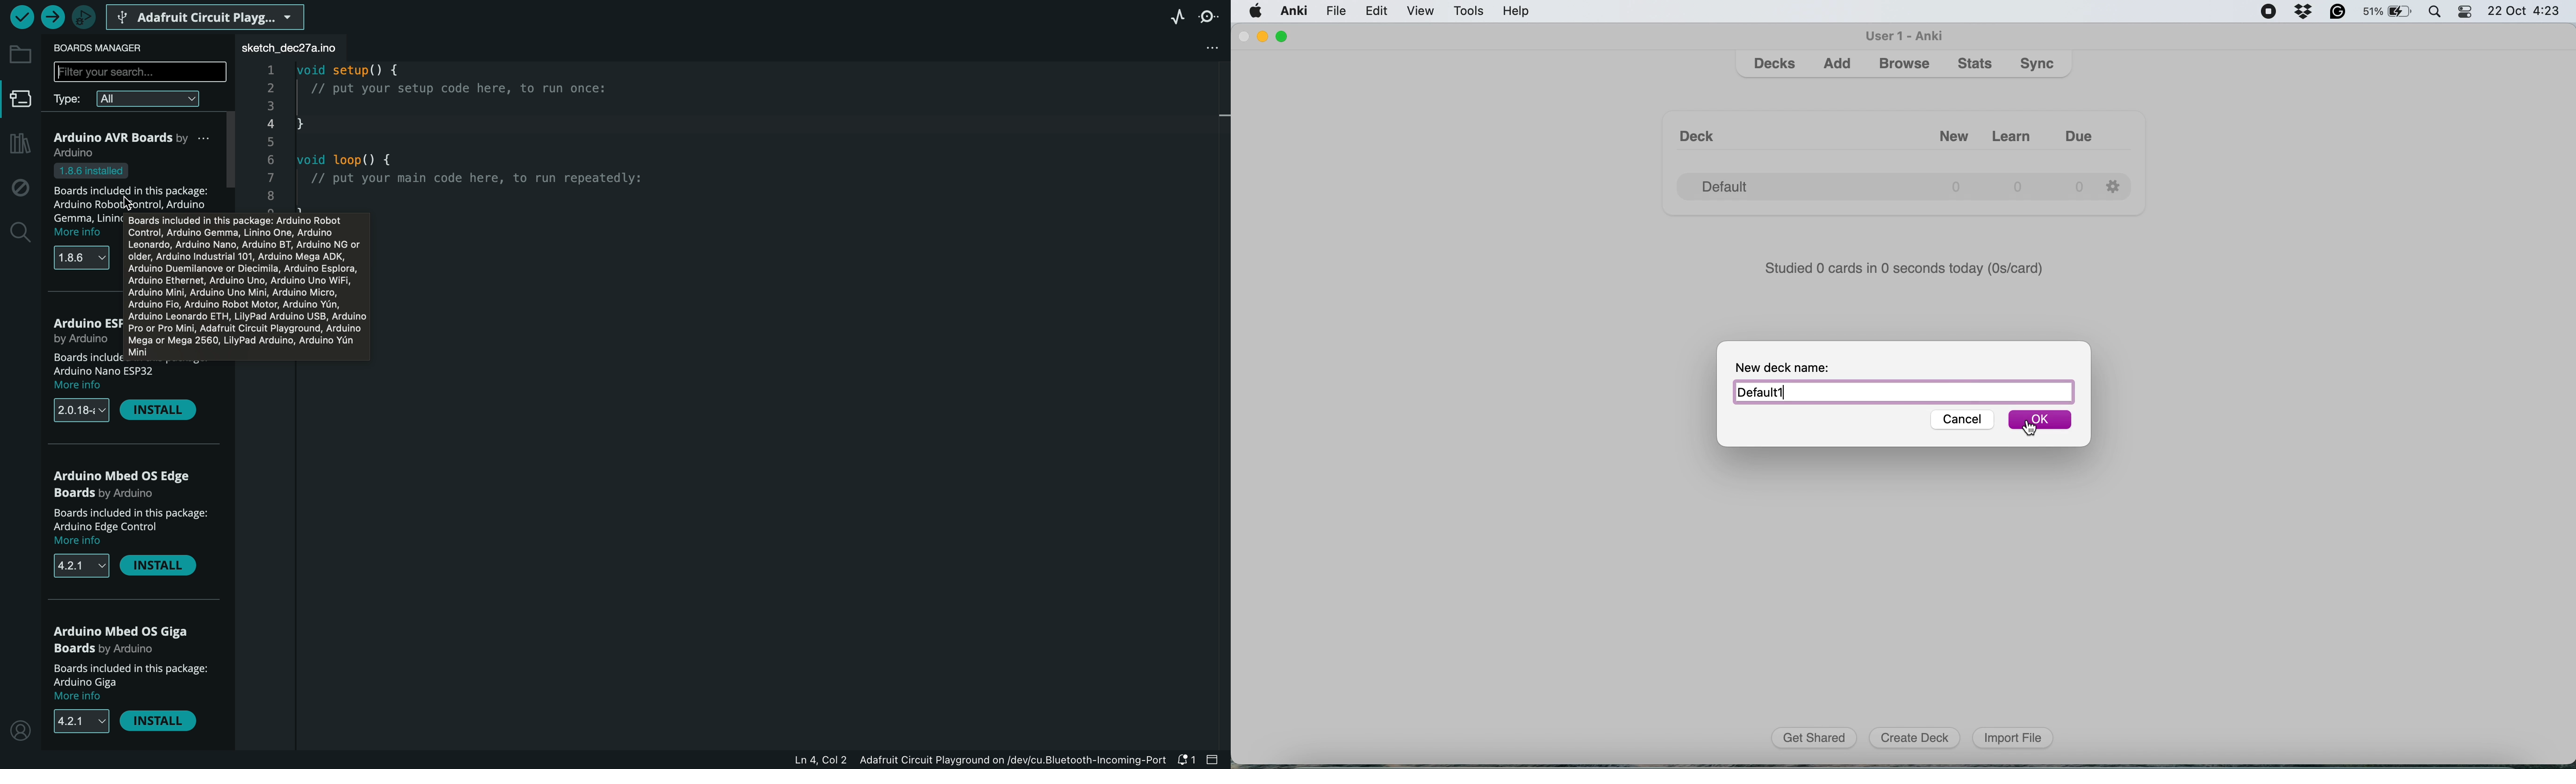 This screenshot has height=784, width=2576. What do you see at coordinates (1903, 392) in the screenshot?
I see `Default` at bounding box center [1903, 392].